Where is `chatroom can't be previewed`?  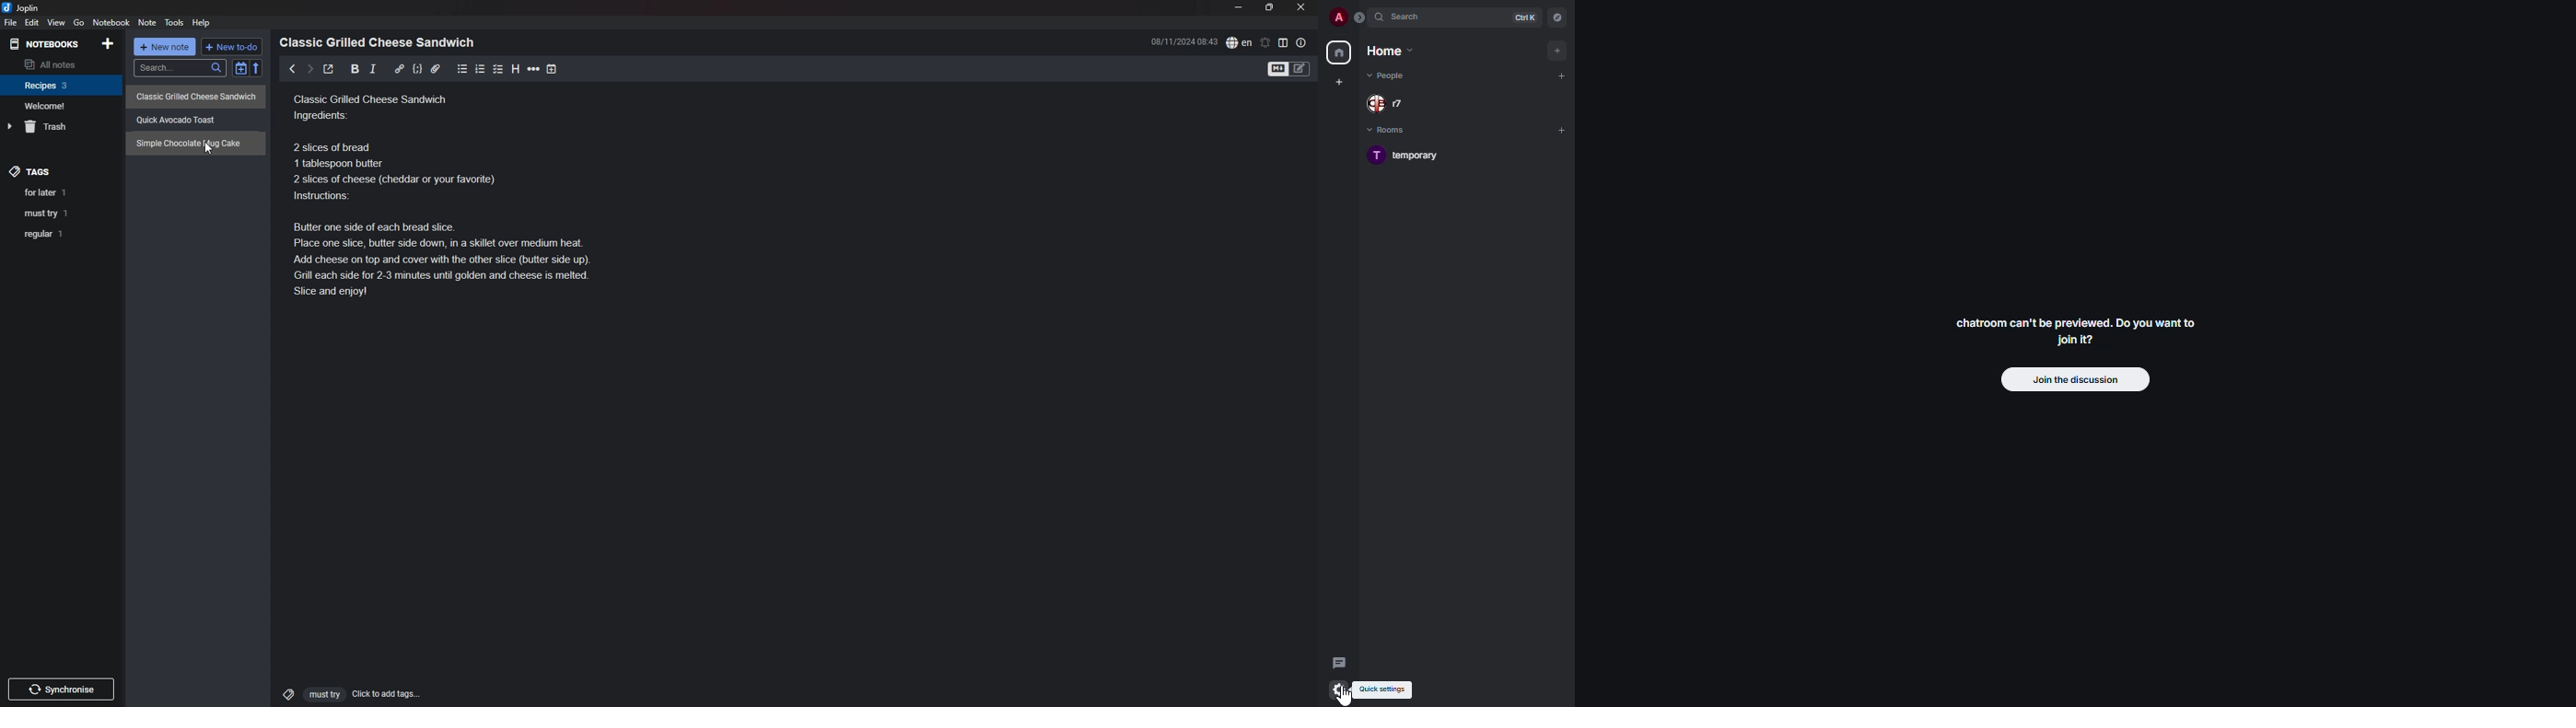
chatroom can't be previewed is located at coordinates (2076, 334).